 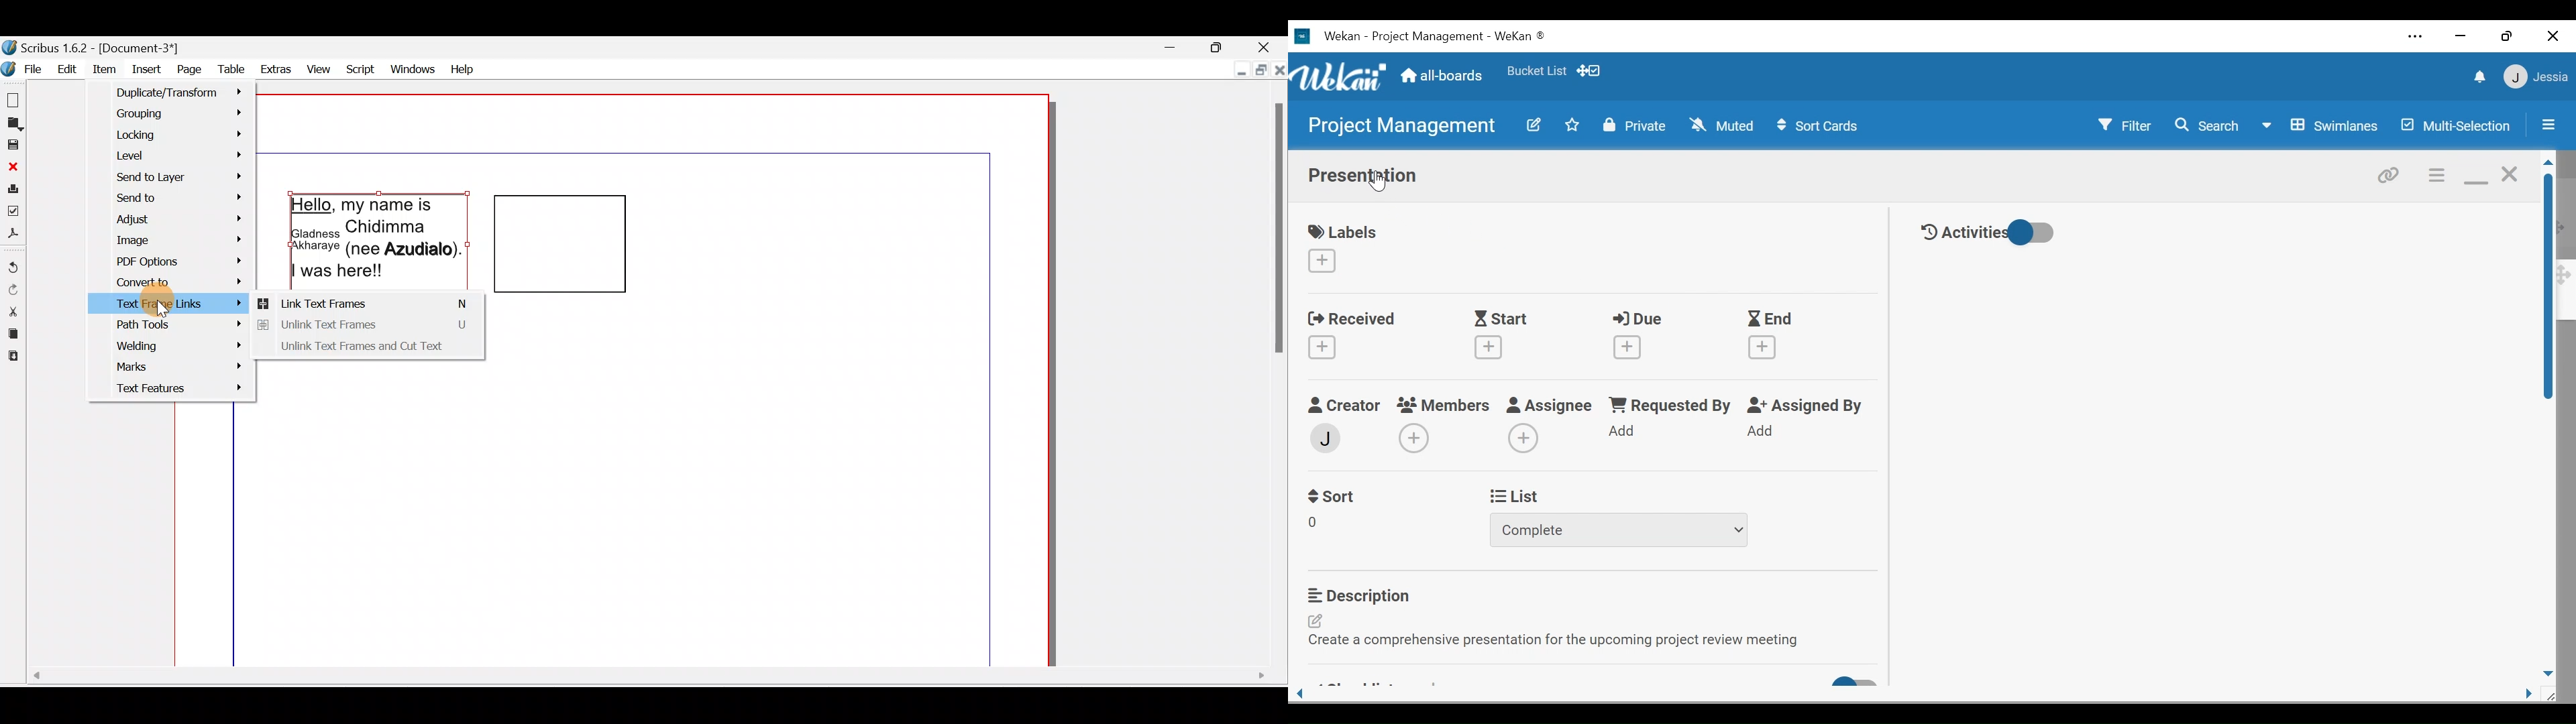 What do you see at coordinates (144, 67) in the screenshot?
I see `Insert` at bounding box center [144, 67].